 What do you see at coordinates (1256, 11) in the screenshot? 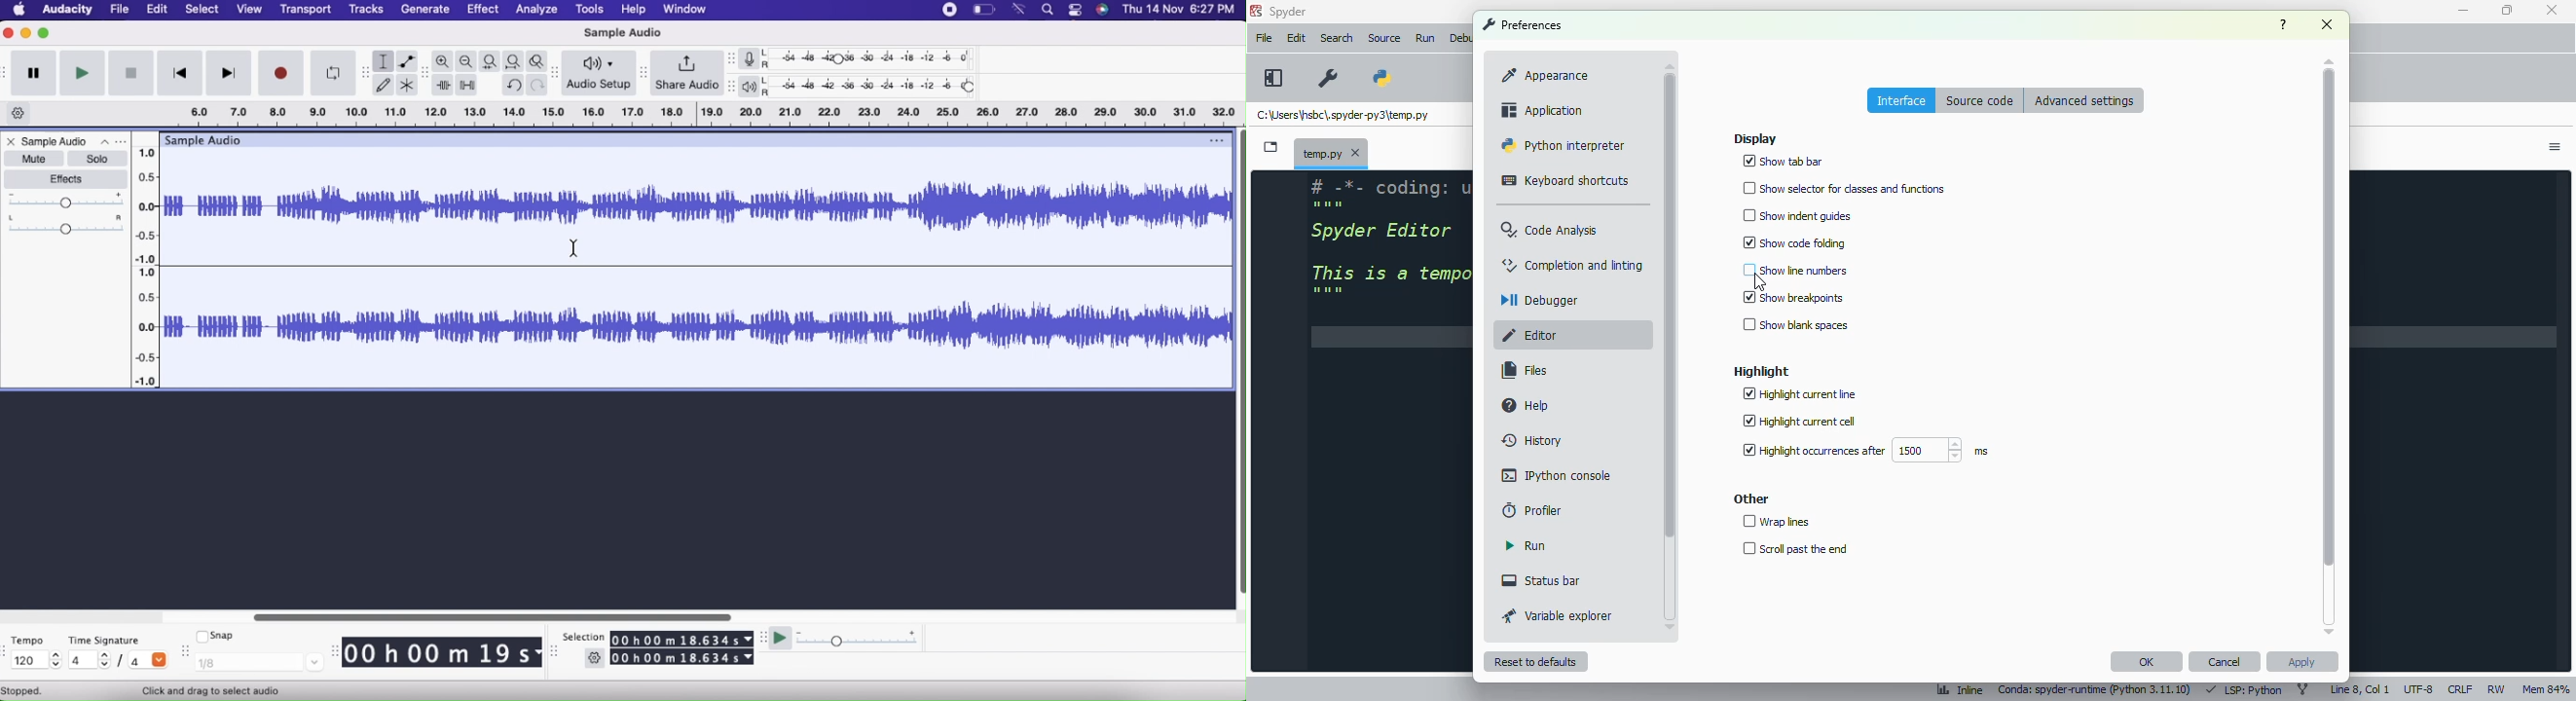
I see `logo` at bounding box center [1256, 11].